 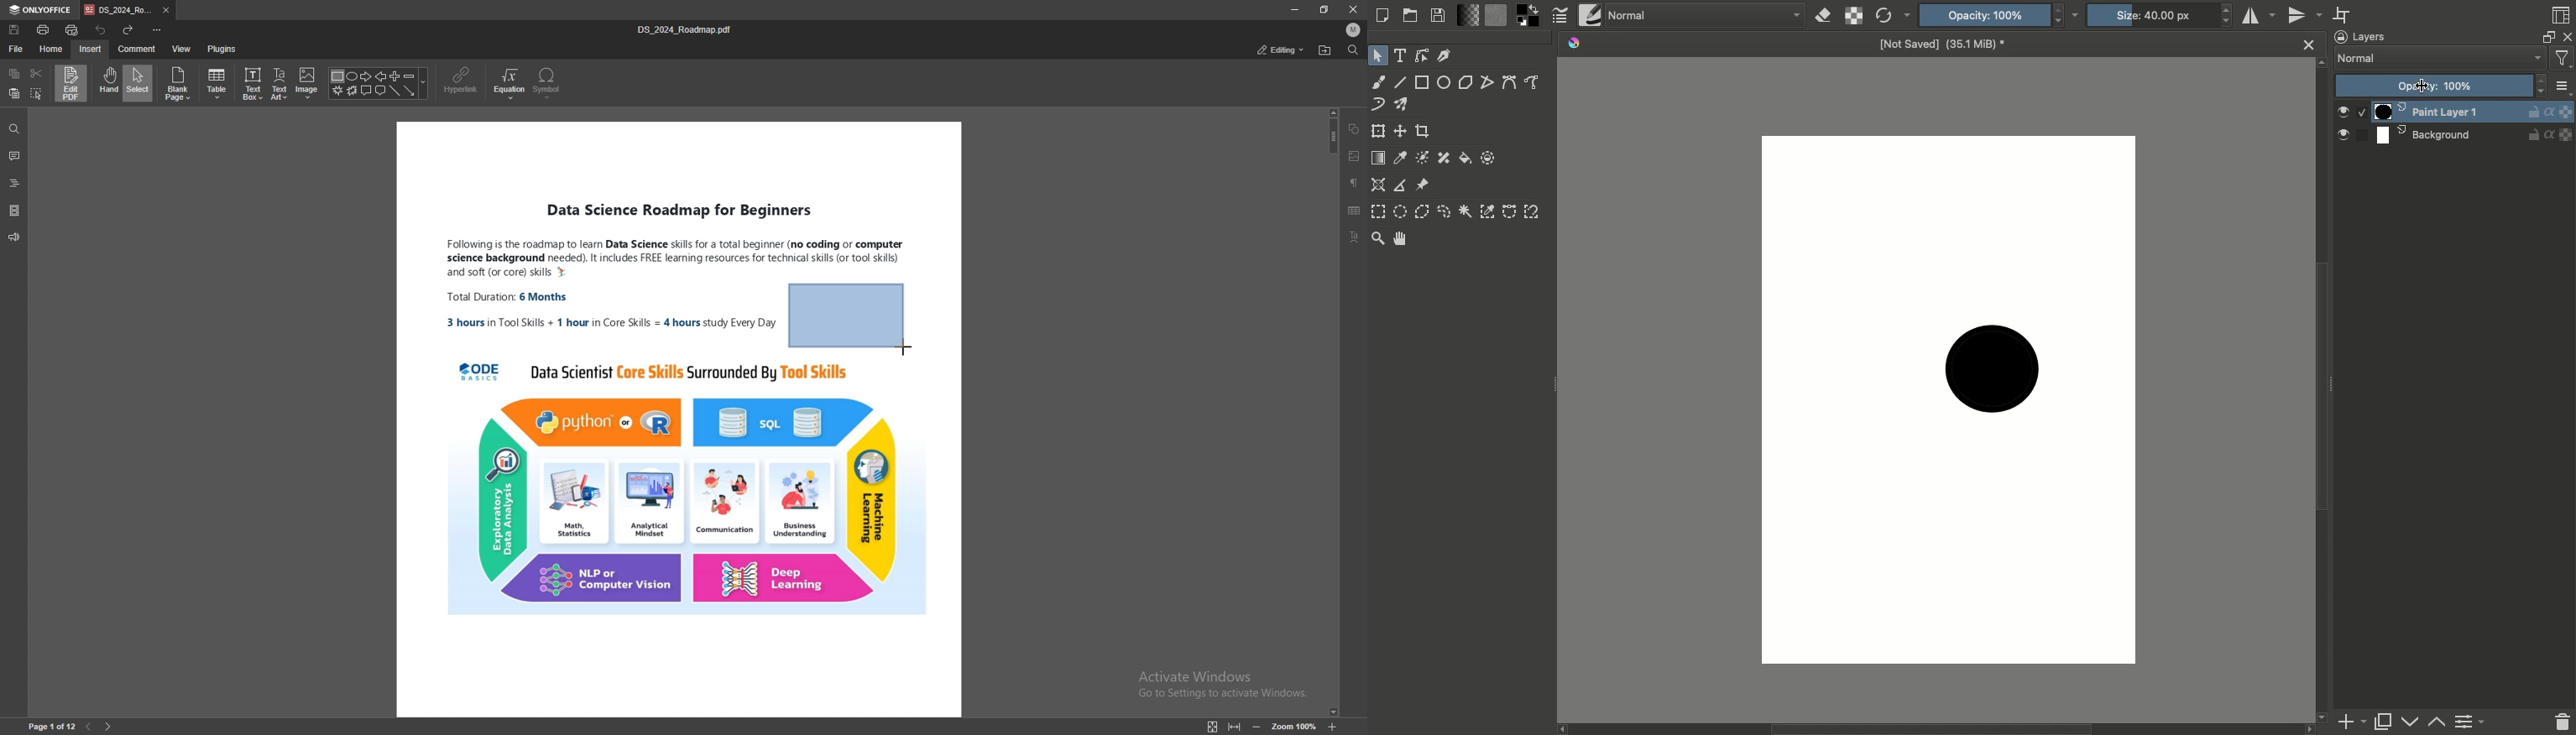 What do you see at coordinates (1554, 386) in the screenshot?
I see `Drag` at bounding box center [1554, 386].